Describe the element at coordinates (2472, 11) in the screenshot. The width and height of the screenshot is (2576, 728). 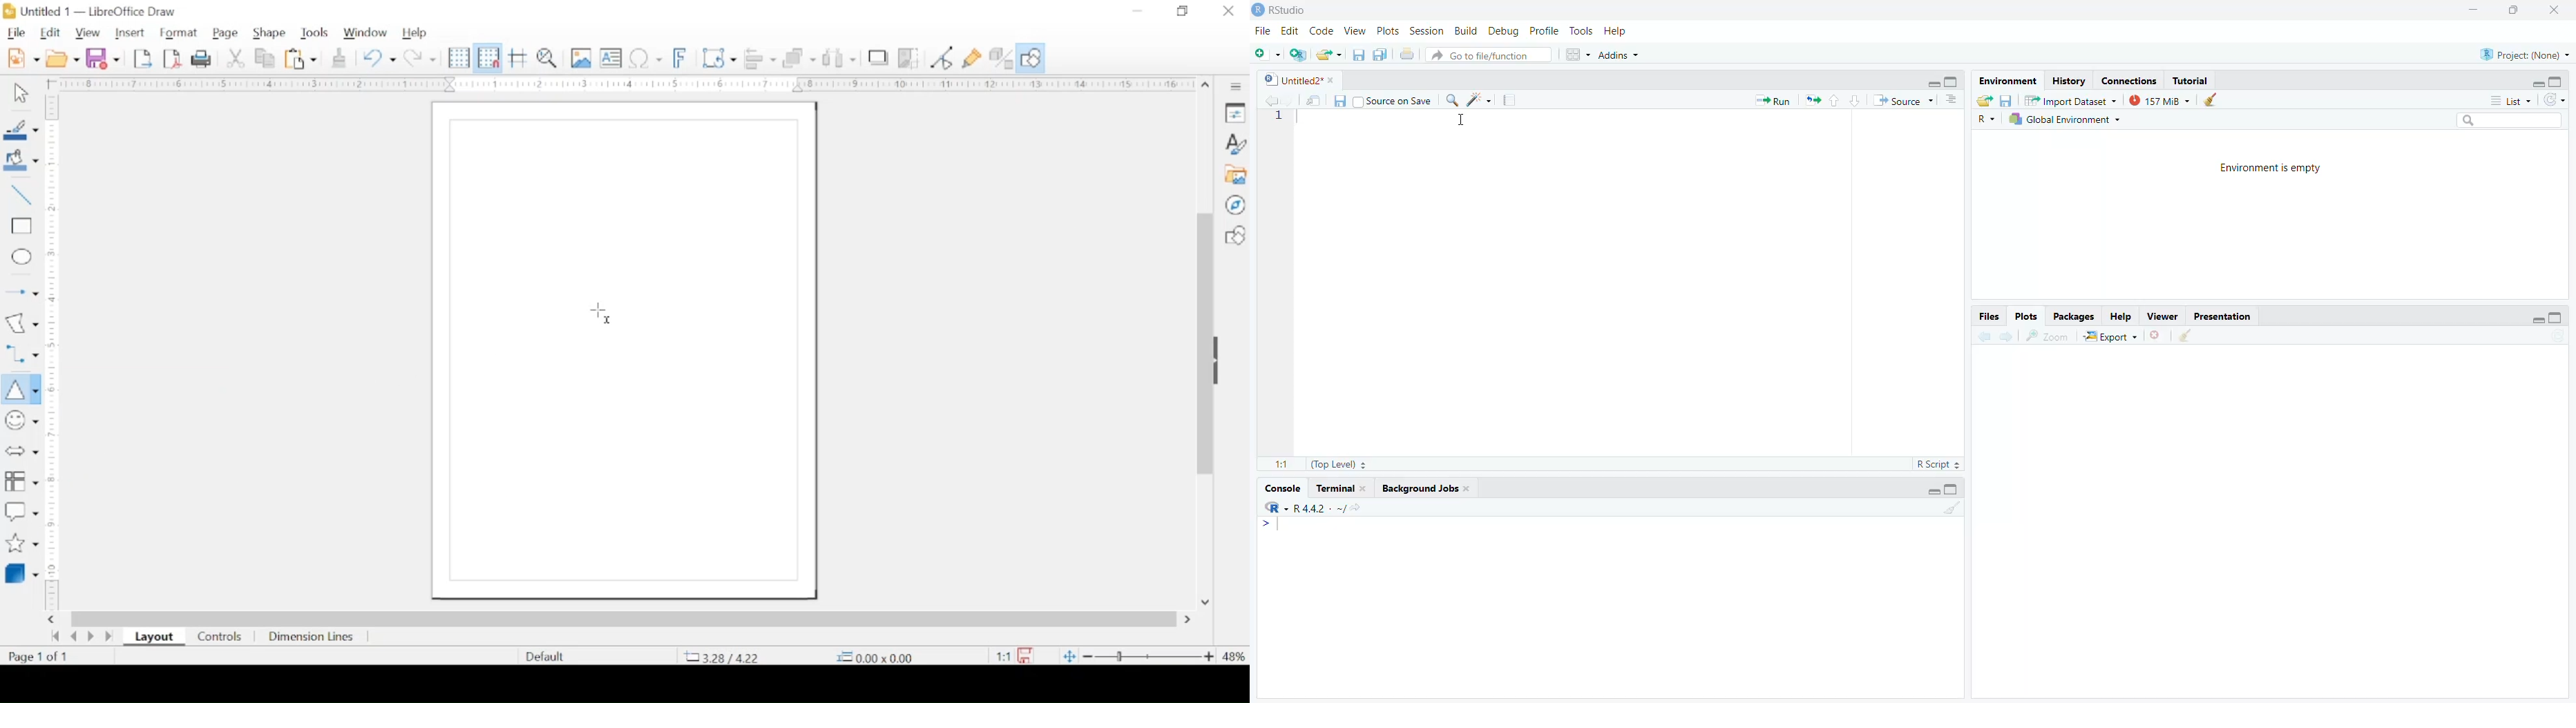
I see `minimize` at that location.